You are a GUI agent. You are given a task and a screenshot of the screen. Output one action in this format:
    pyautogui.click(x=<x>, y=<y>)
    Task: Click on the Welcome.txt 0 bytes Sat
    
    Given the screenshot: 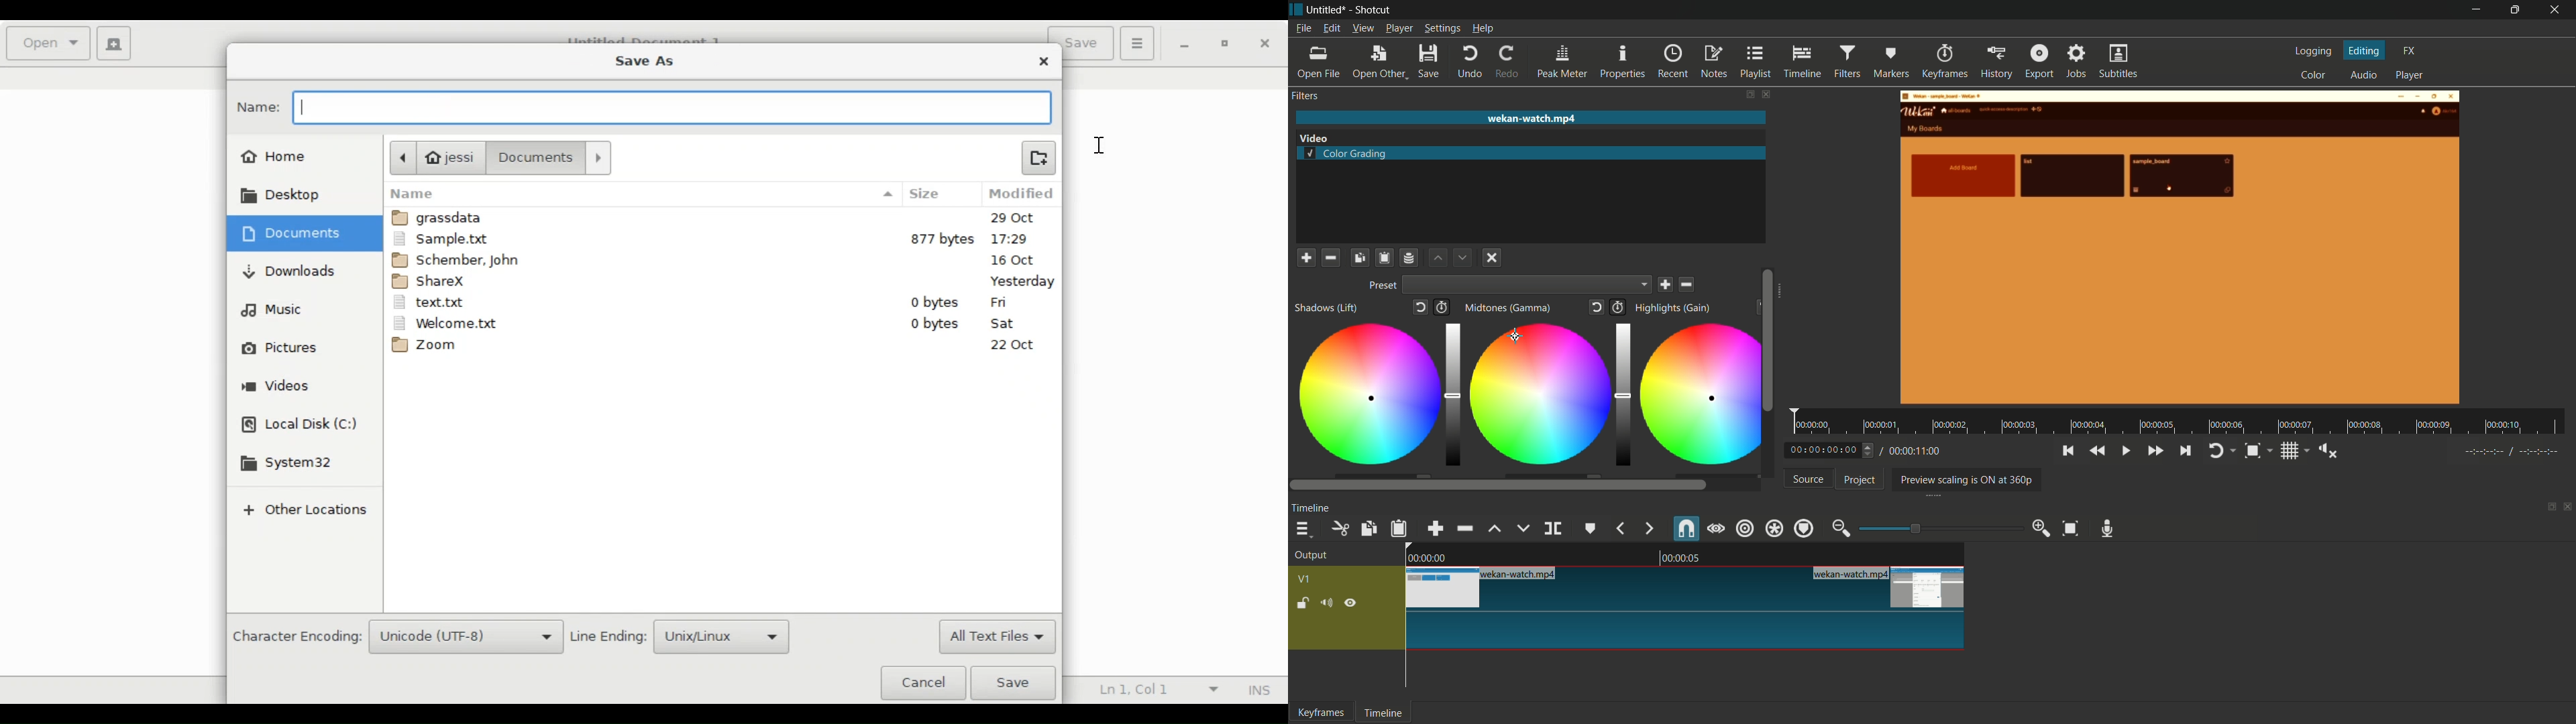 What is the action you would take?
    pyautogui.click(x=721, y=323)
    